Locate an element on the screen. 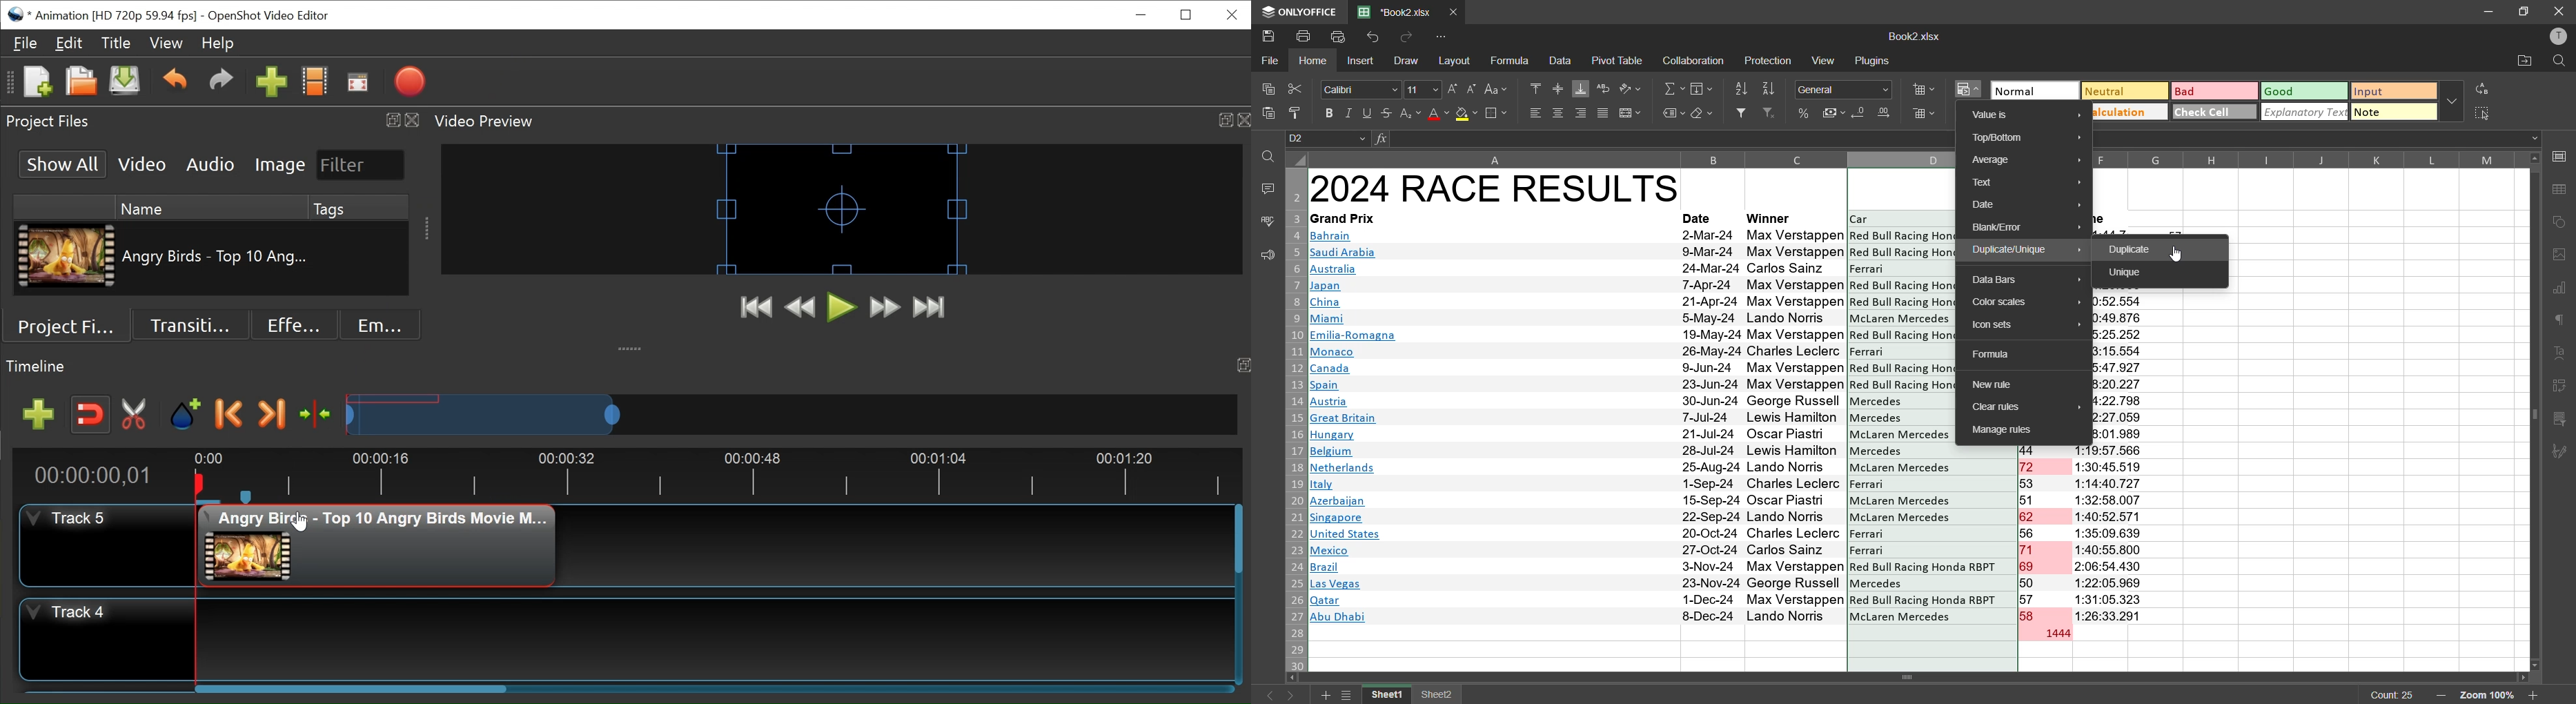  Image is located at coordinates (279, 166).